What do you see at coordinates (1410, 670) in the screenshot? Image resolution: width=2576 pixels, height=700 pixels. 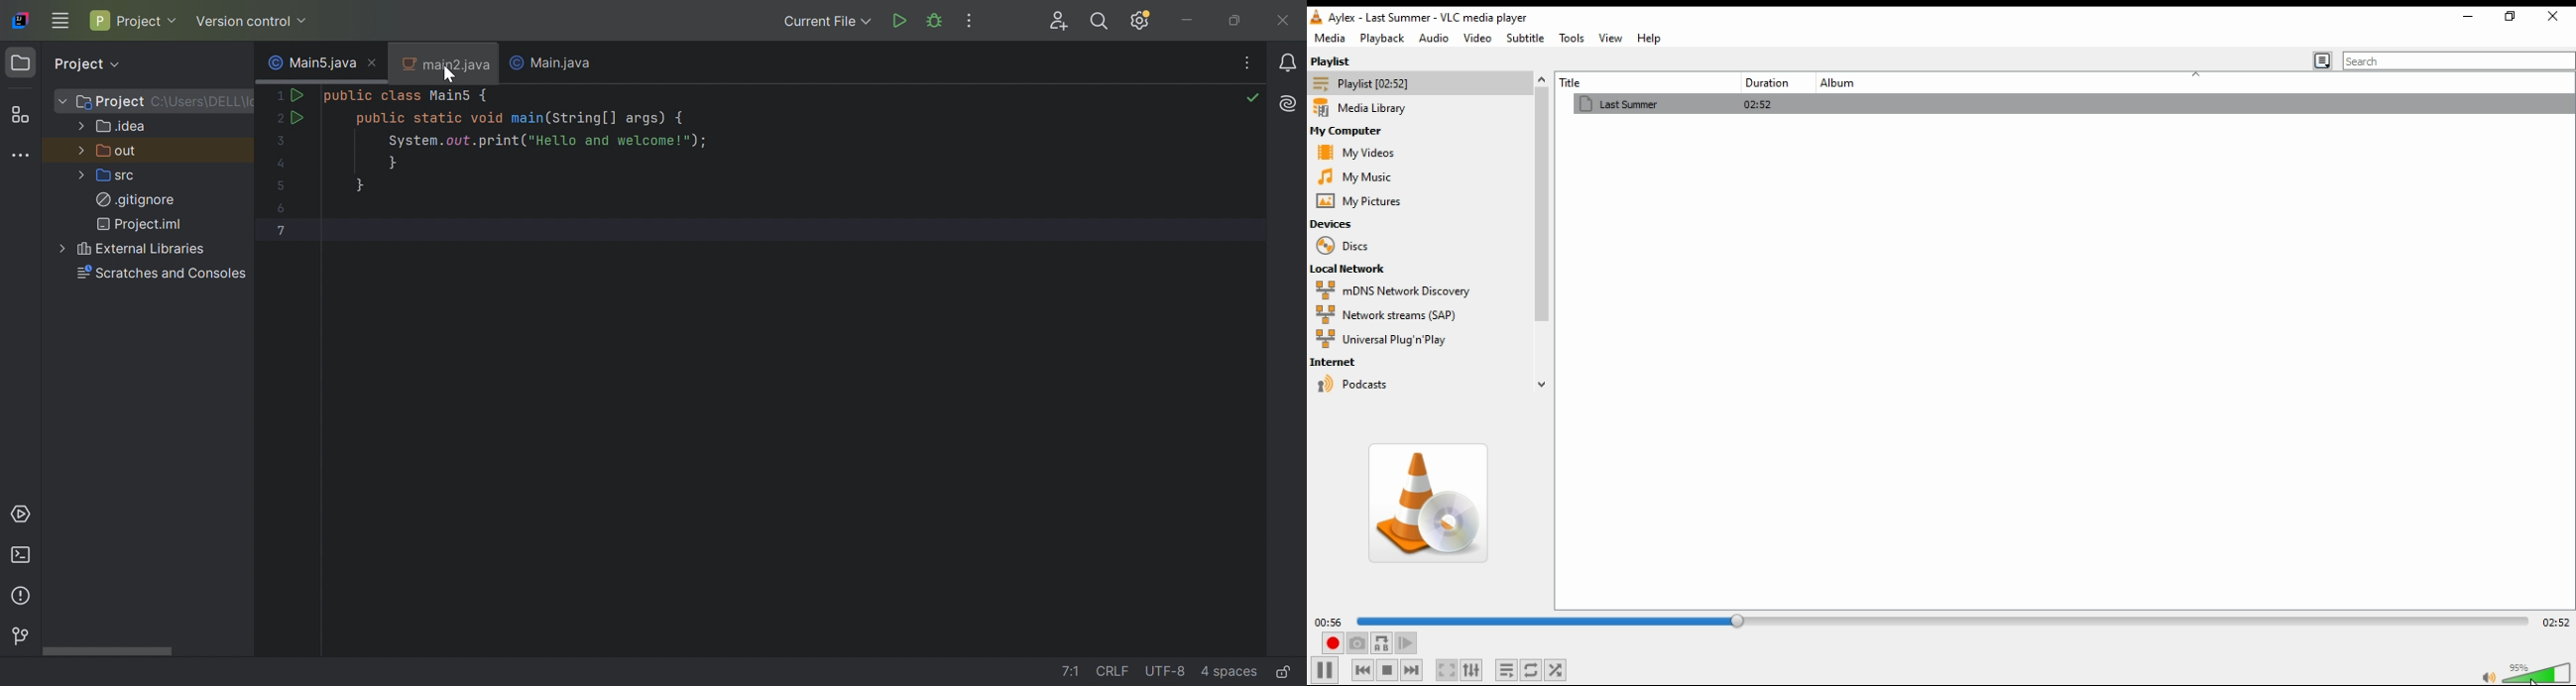 I see `next media in playlist, skips forward when held` at bounding box center [1410, 670].